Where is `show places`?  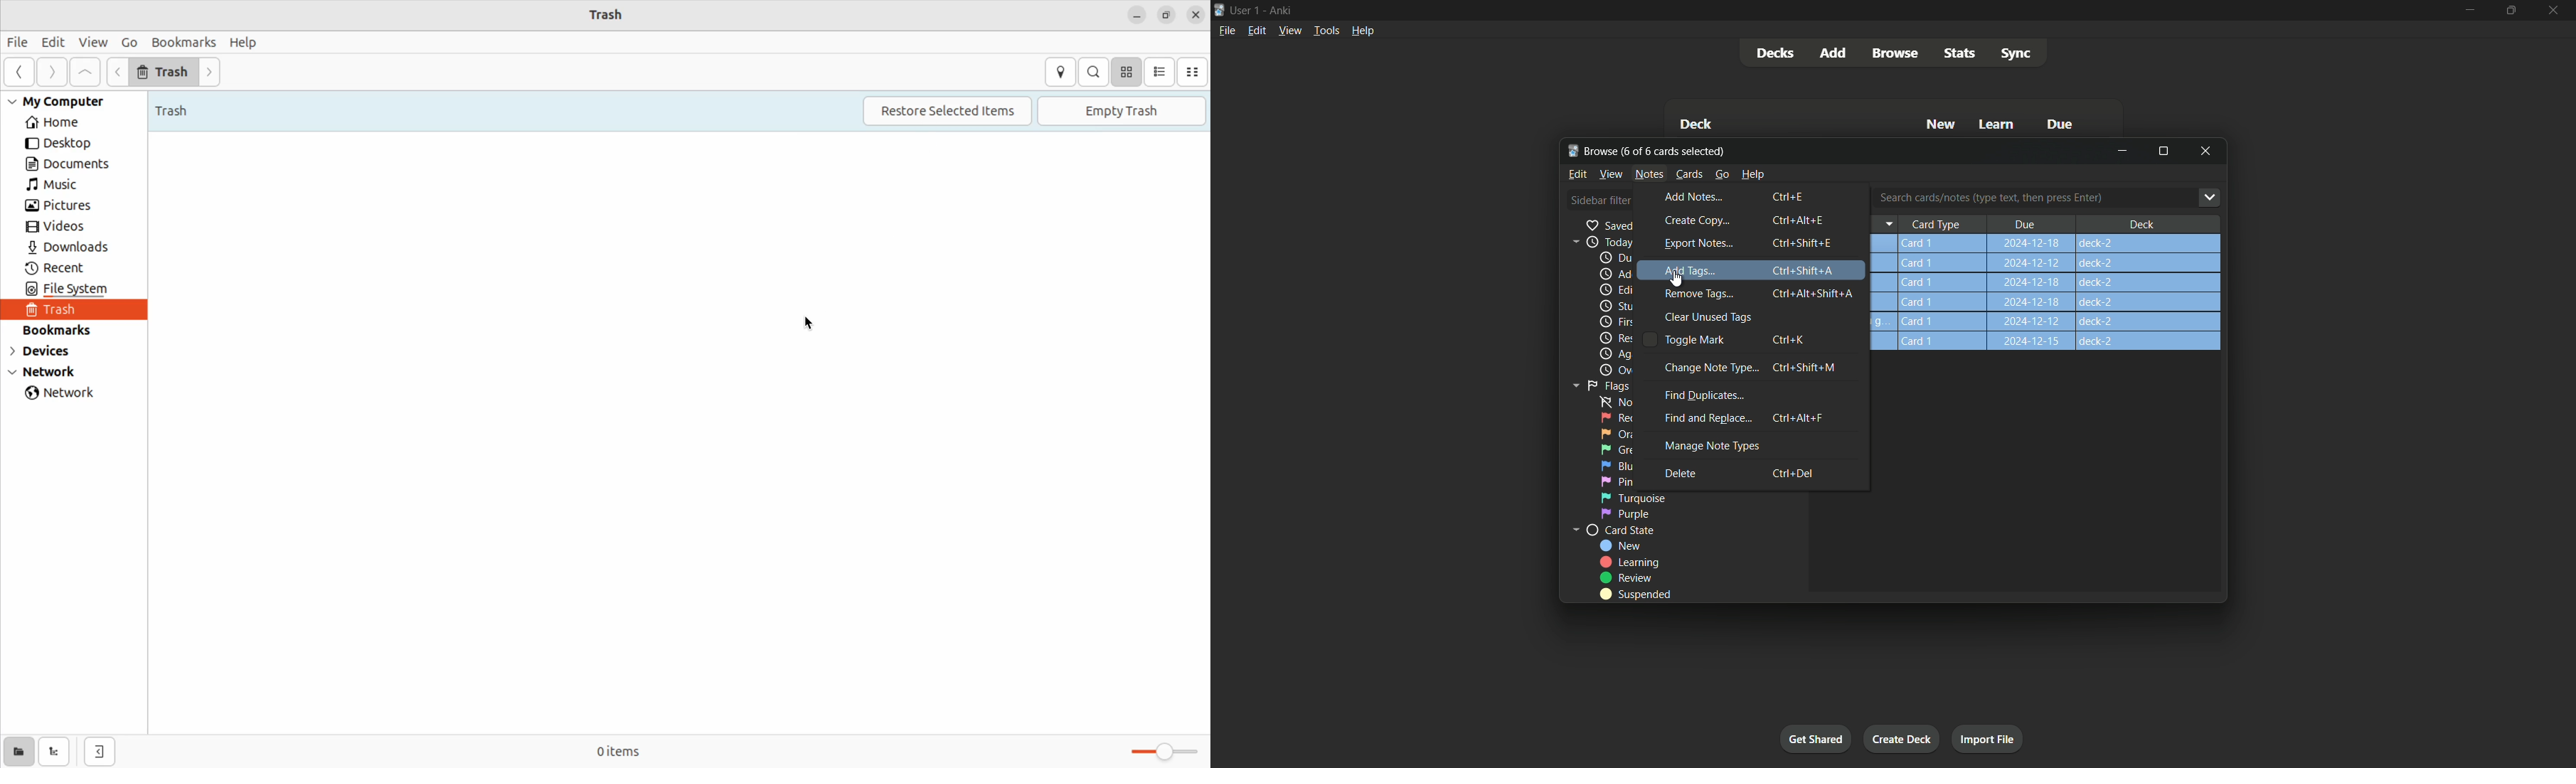
show places is located at coordinates (18, 751).